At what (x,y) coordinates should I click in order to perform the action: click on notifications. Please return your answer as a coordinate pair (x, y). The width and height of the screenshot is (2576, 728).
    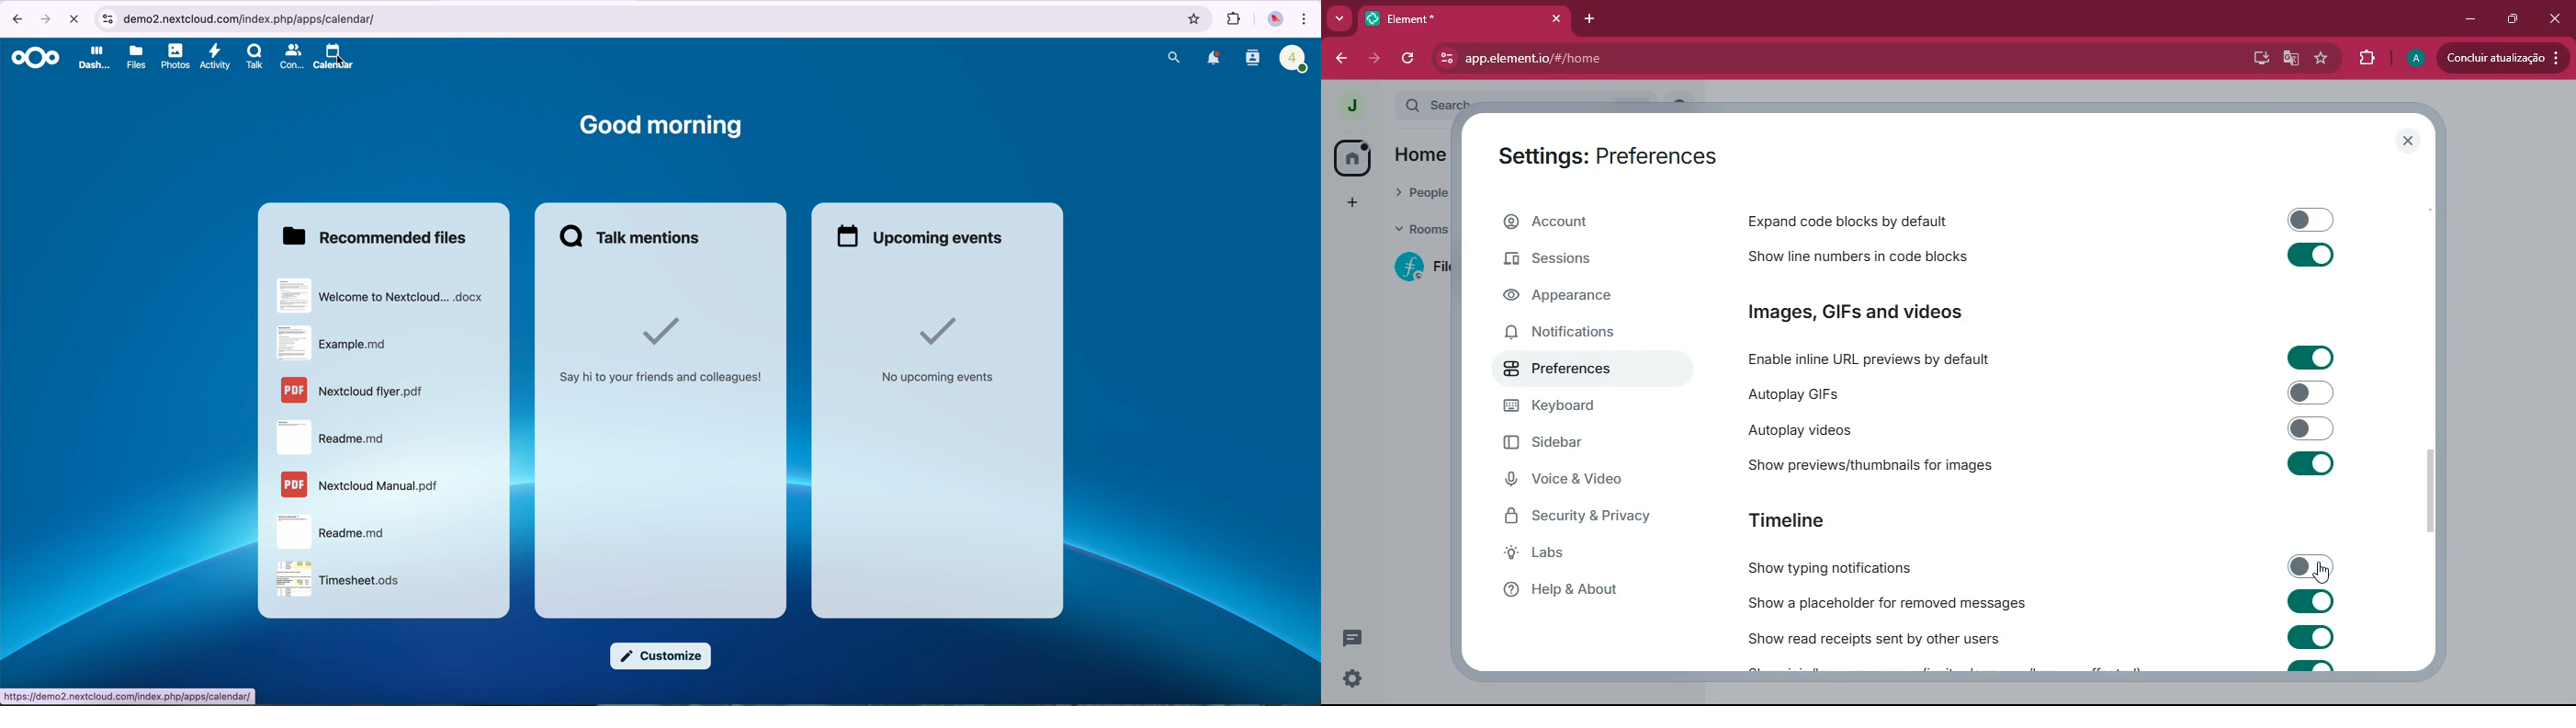
    Looking at the image, I should click on (1214, 59).